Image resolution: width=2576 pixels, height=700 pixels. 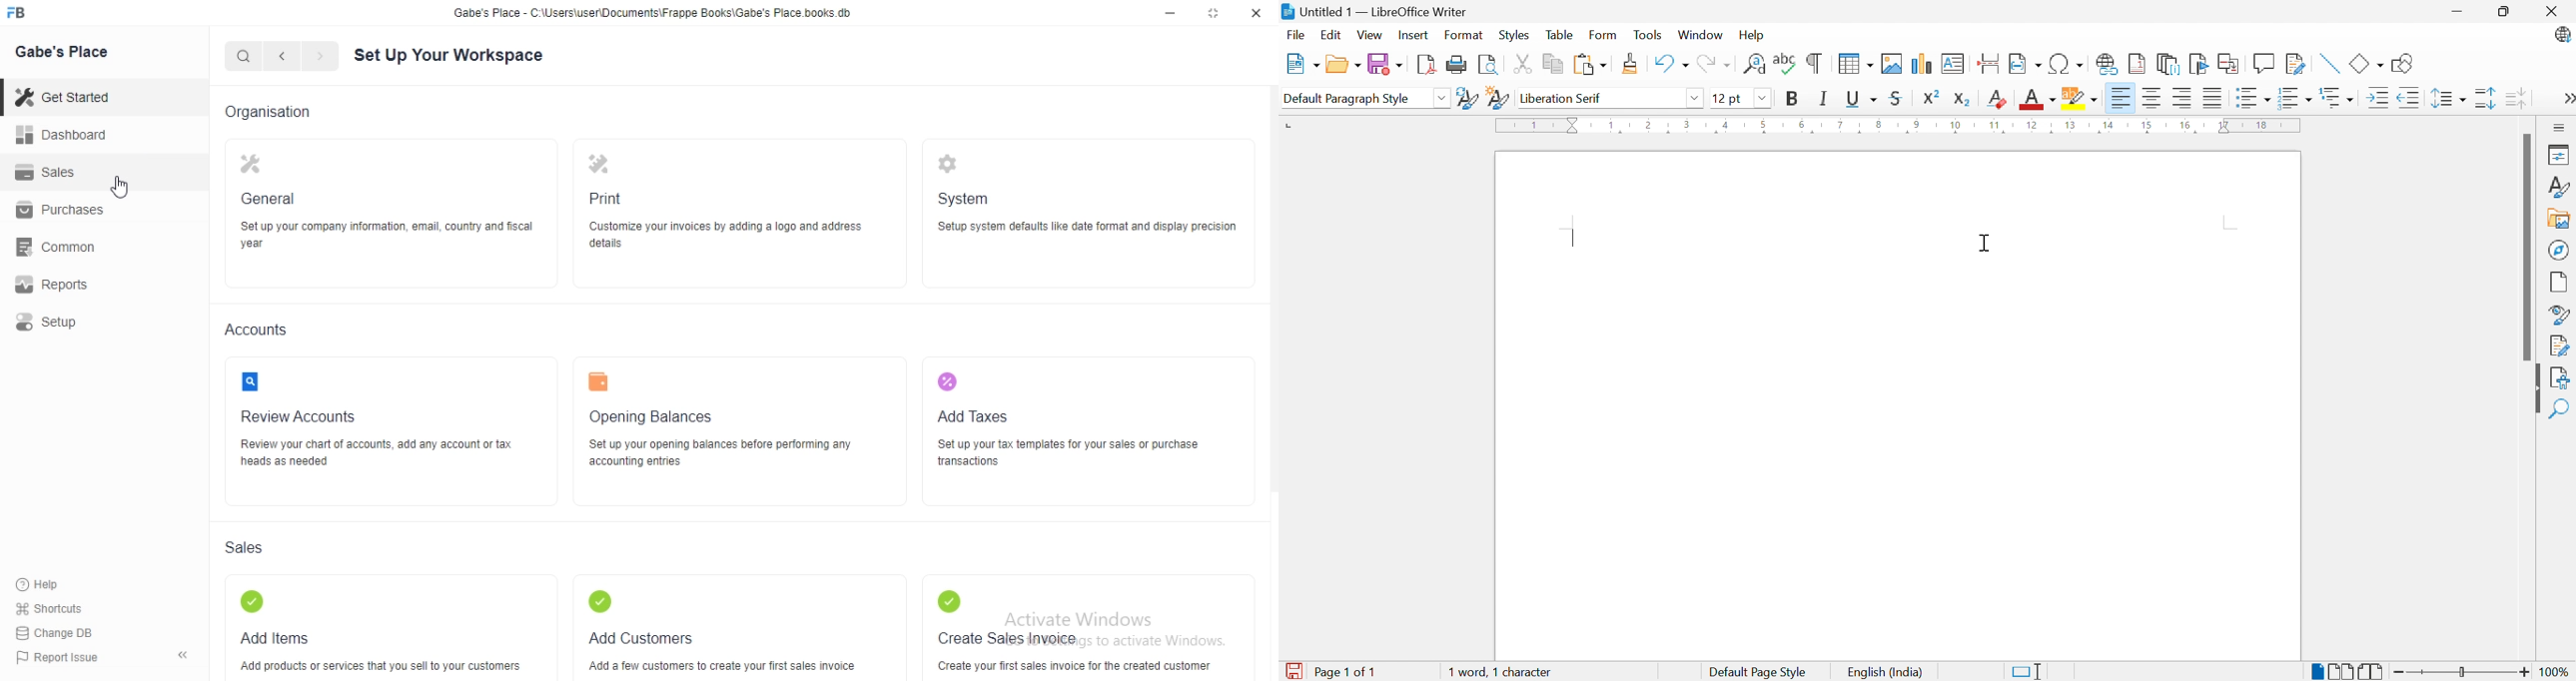 What do you see at coordinates (2197, 64) in the screenshot?
I see `Insert Bookmark` at bounding box center [2197, 64].